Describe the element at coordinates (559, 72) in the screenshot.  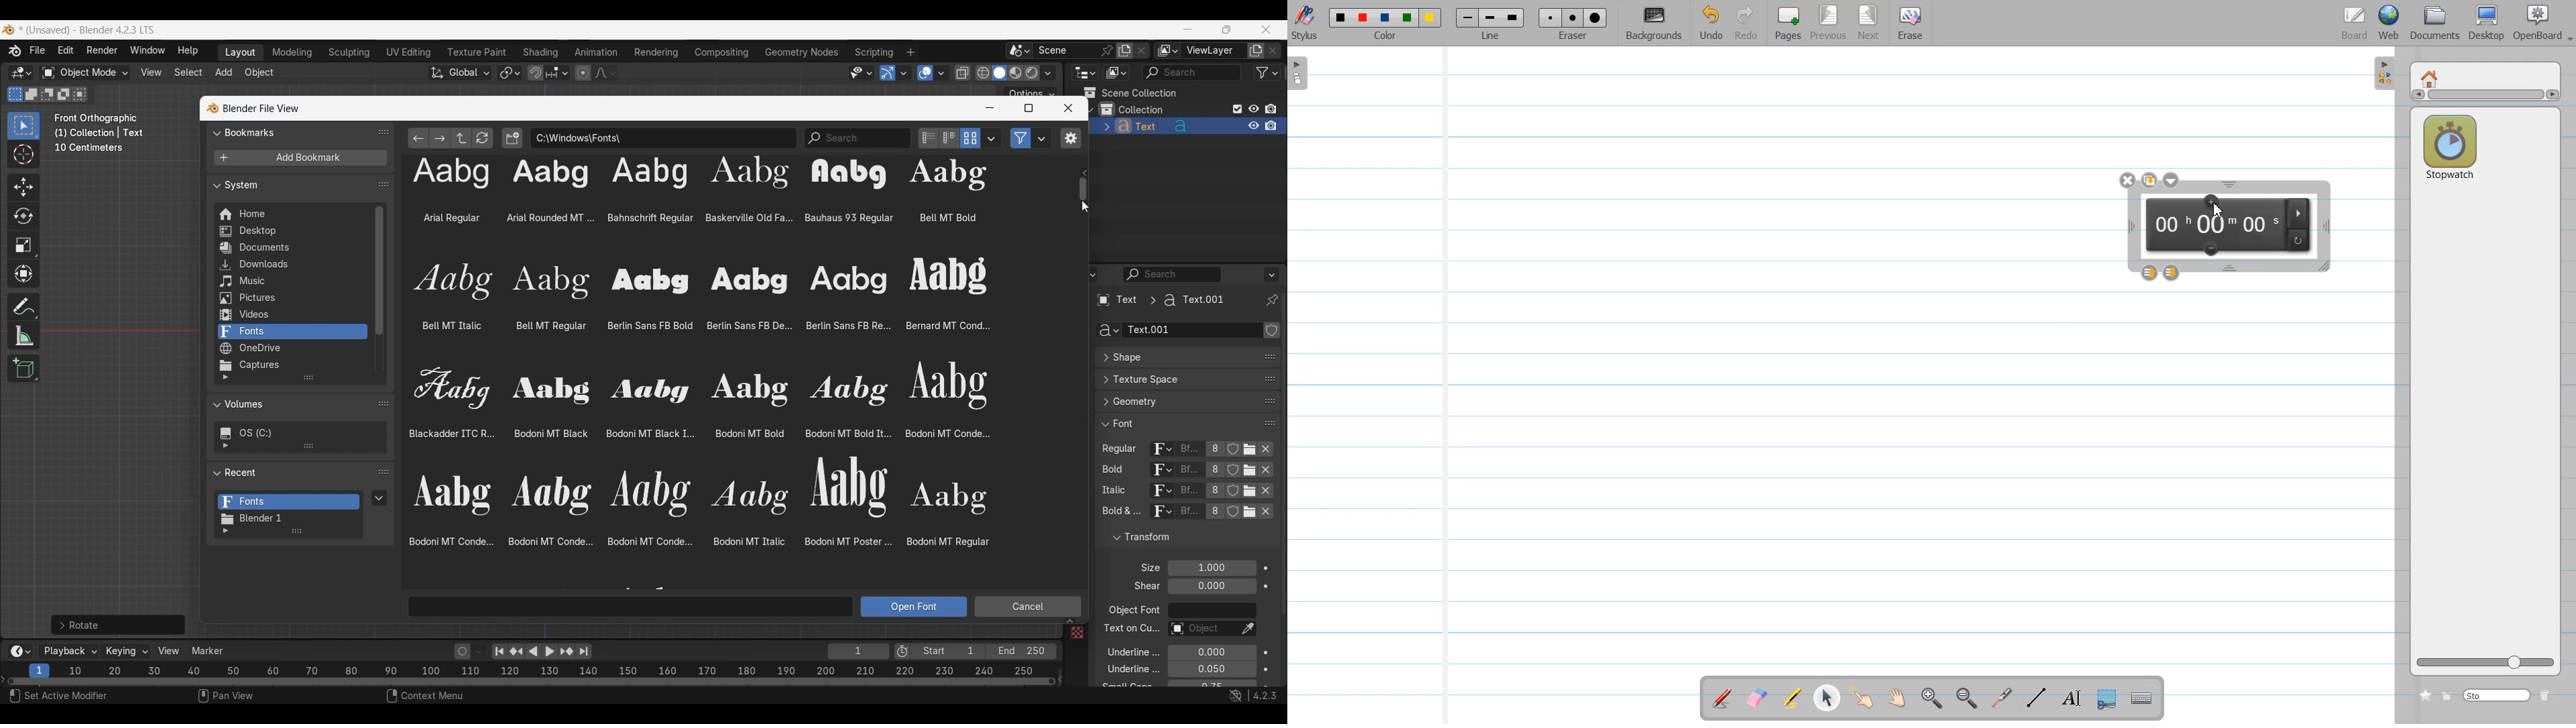
I see `Snapping options` at that location.